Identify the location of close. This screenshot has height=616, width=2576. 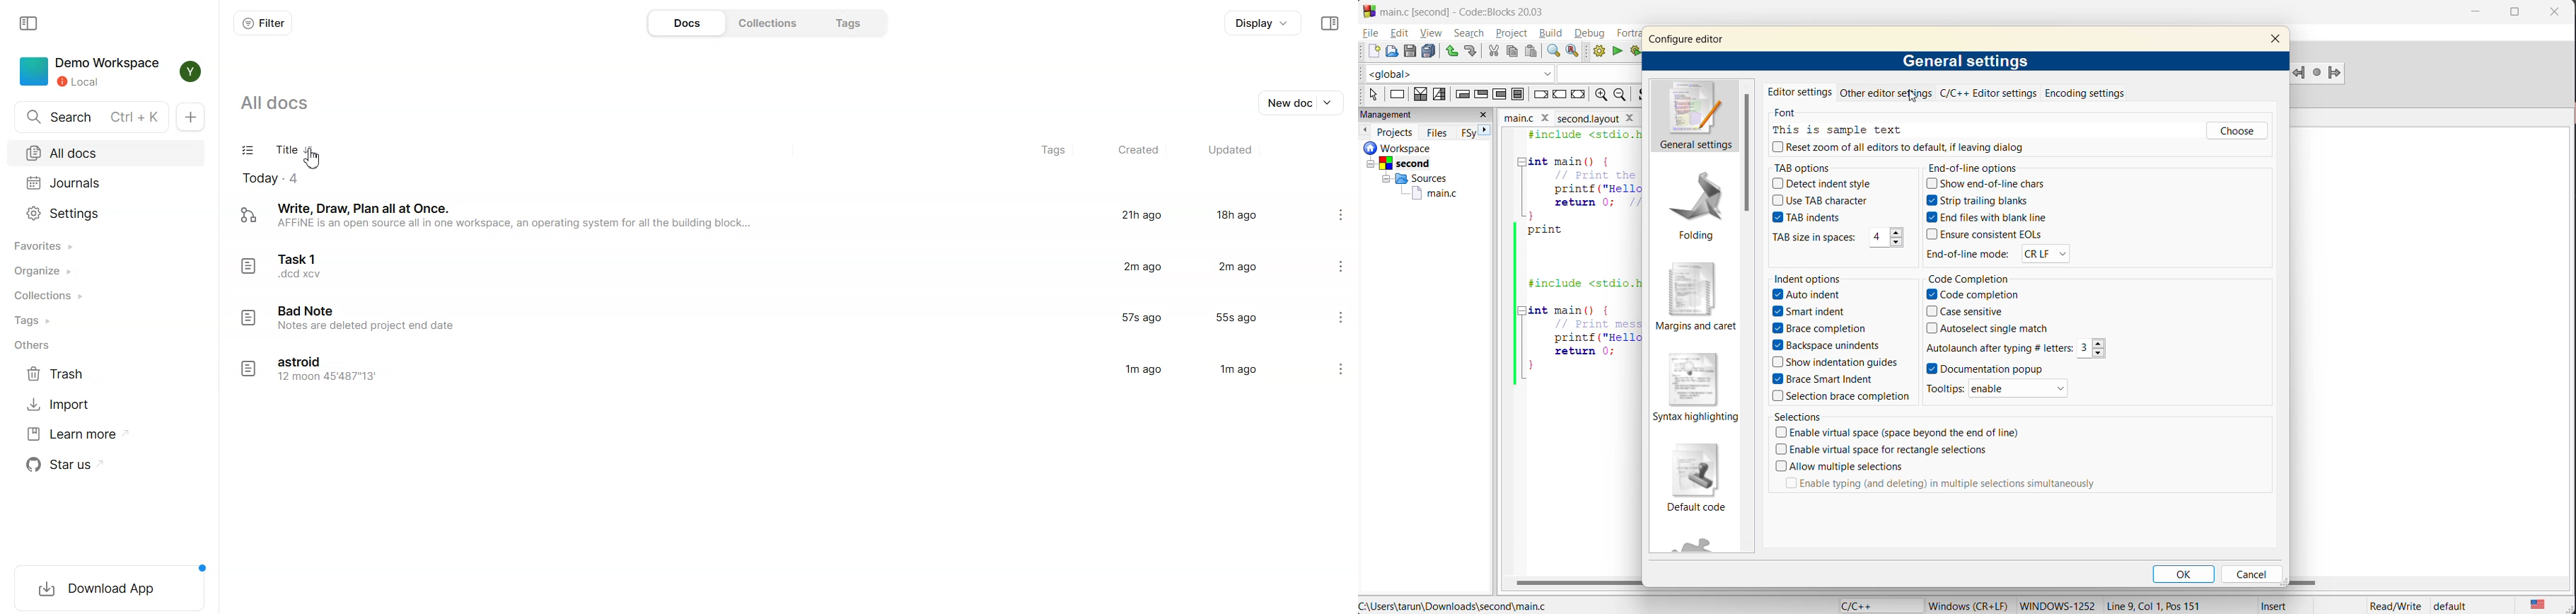
(1545, 117).